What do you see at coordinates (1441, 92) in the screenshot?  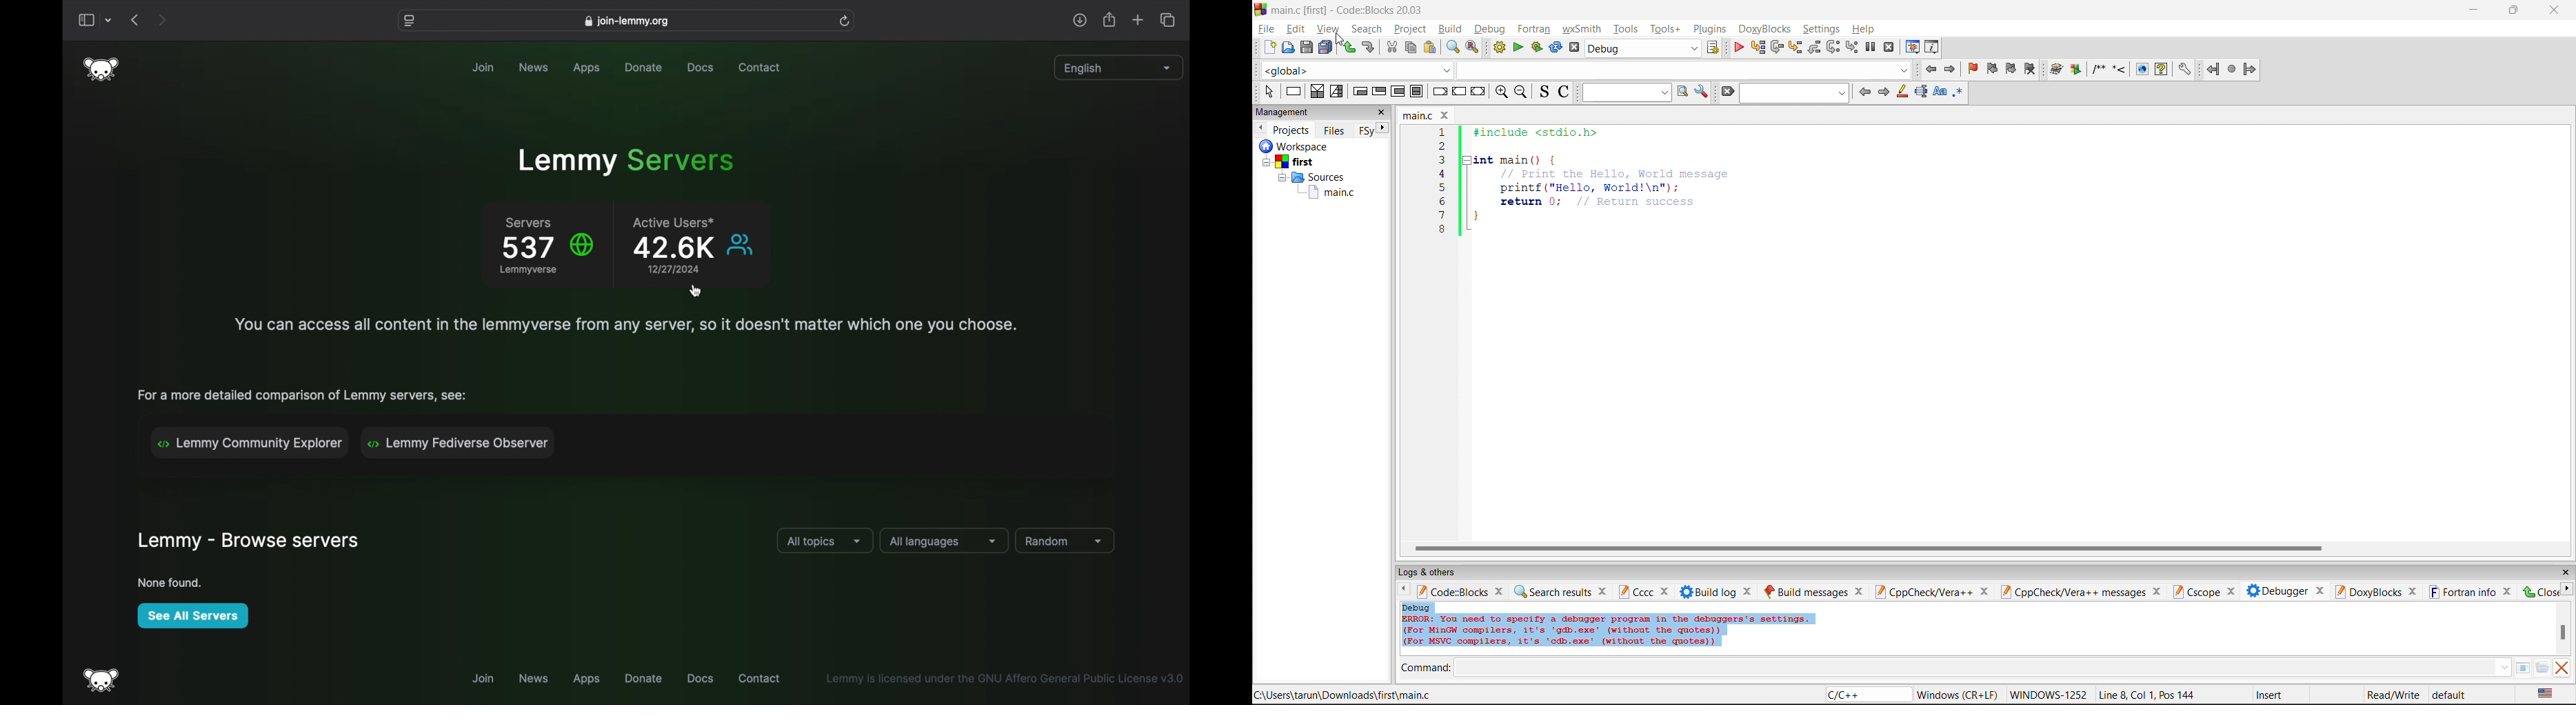 I see `break instruction` at bounding box center [1441, 92].